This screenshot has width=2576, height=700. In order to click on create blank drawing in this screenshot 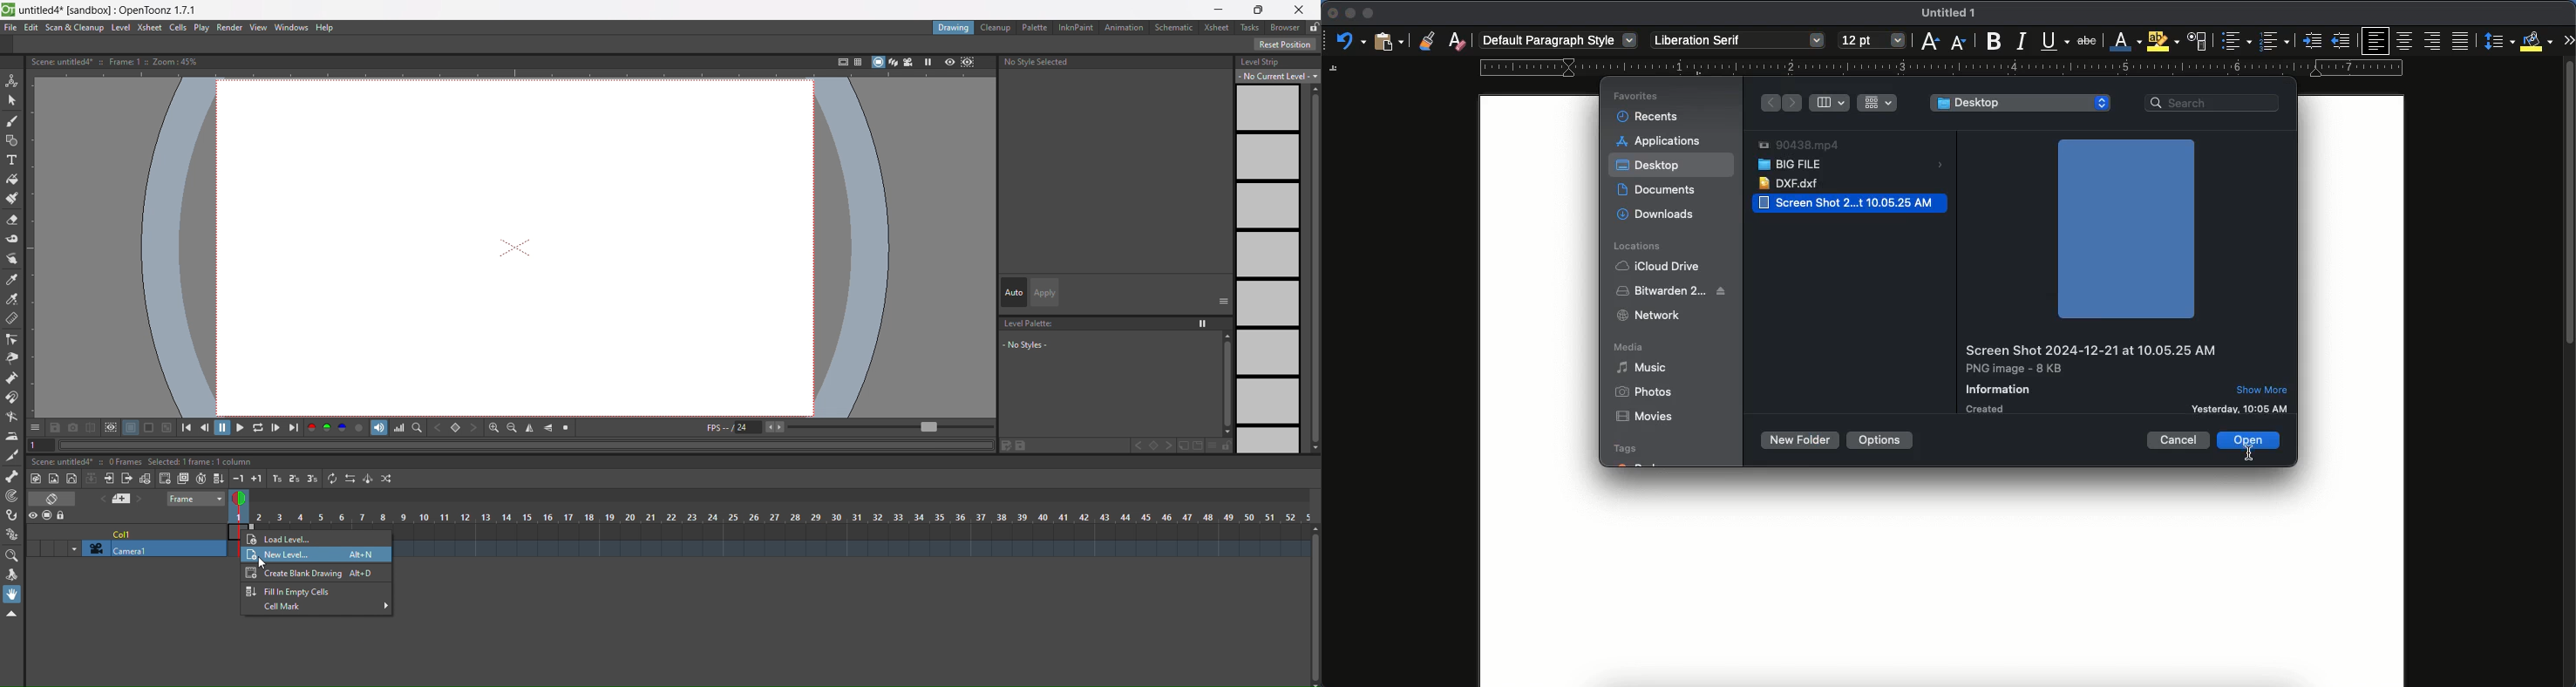, I will do `click(313, 572)`.